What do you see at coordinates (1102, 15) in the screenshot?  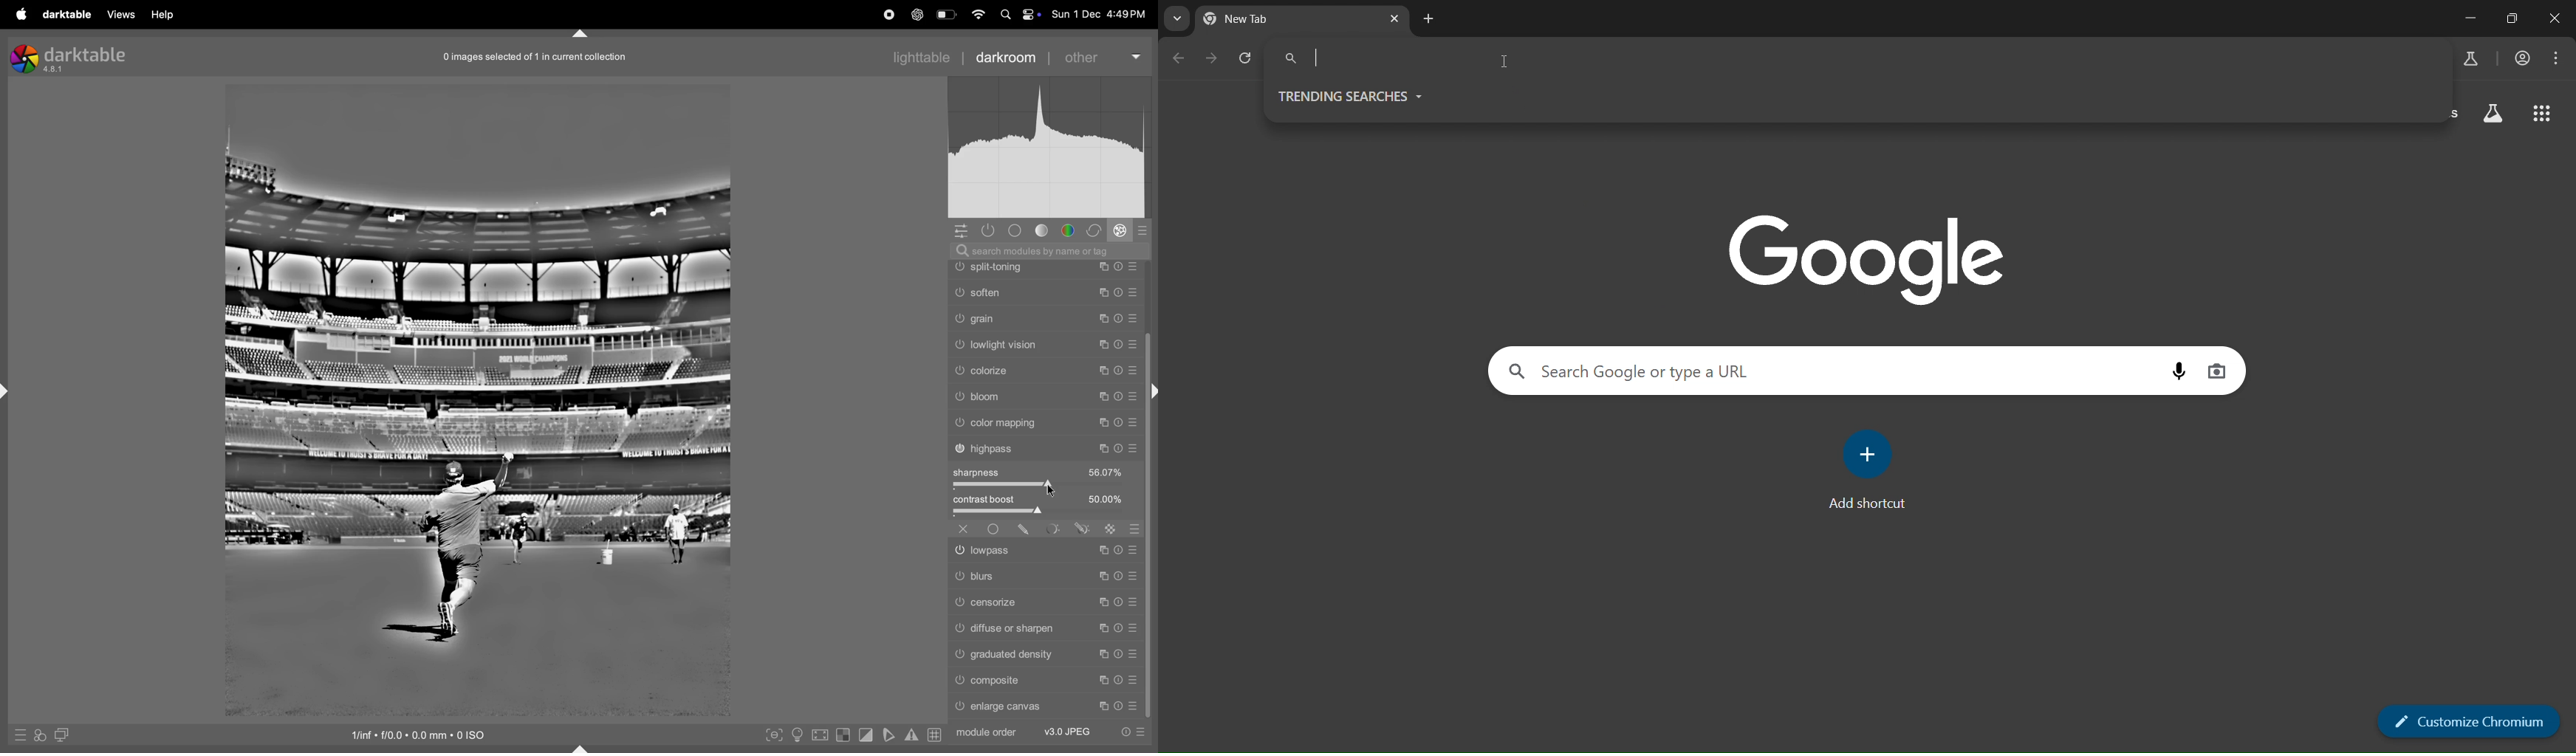 I see `date and time` at bounding box center [1102, 15].